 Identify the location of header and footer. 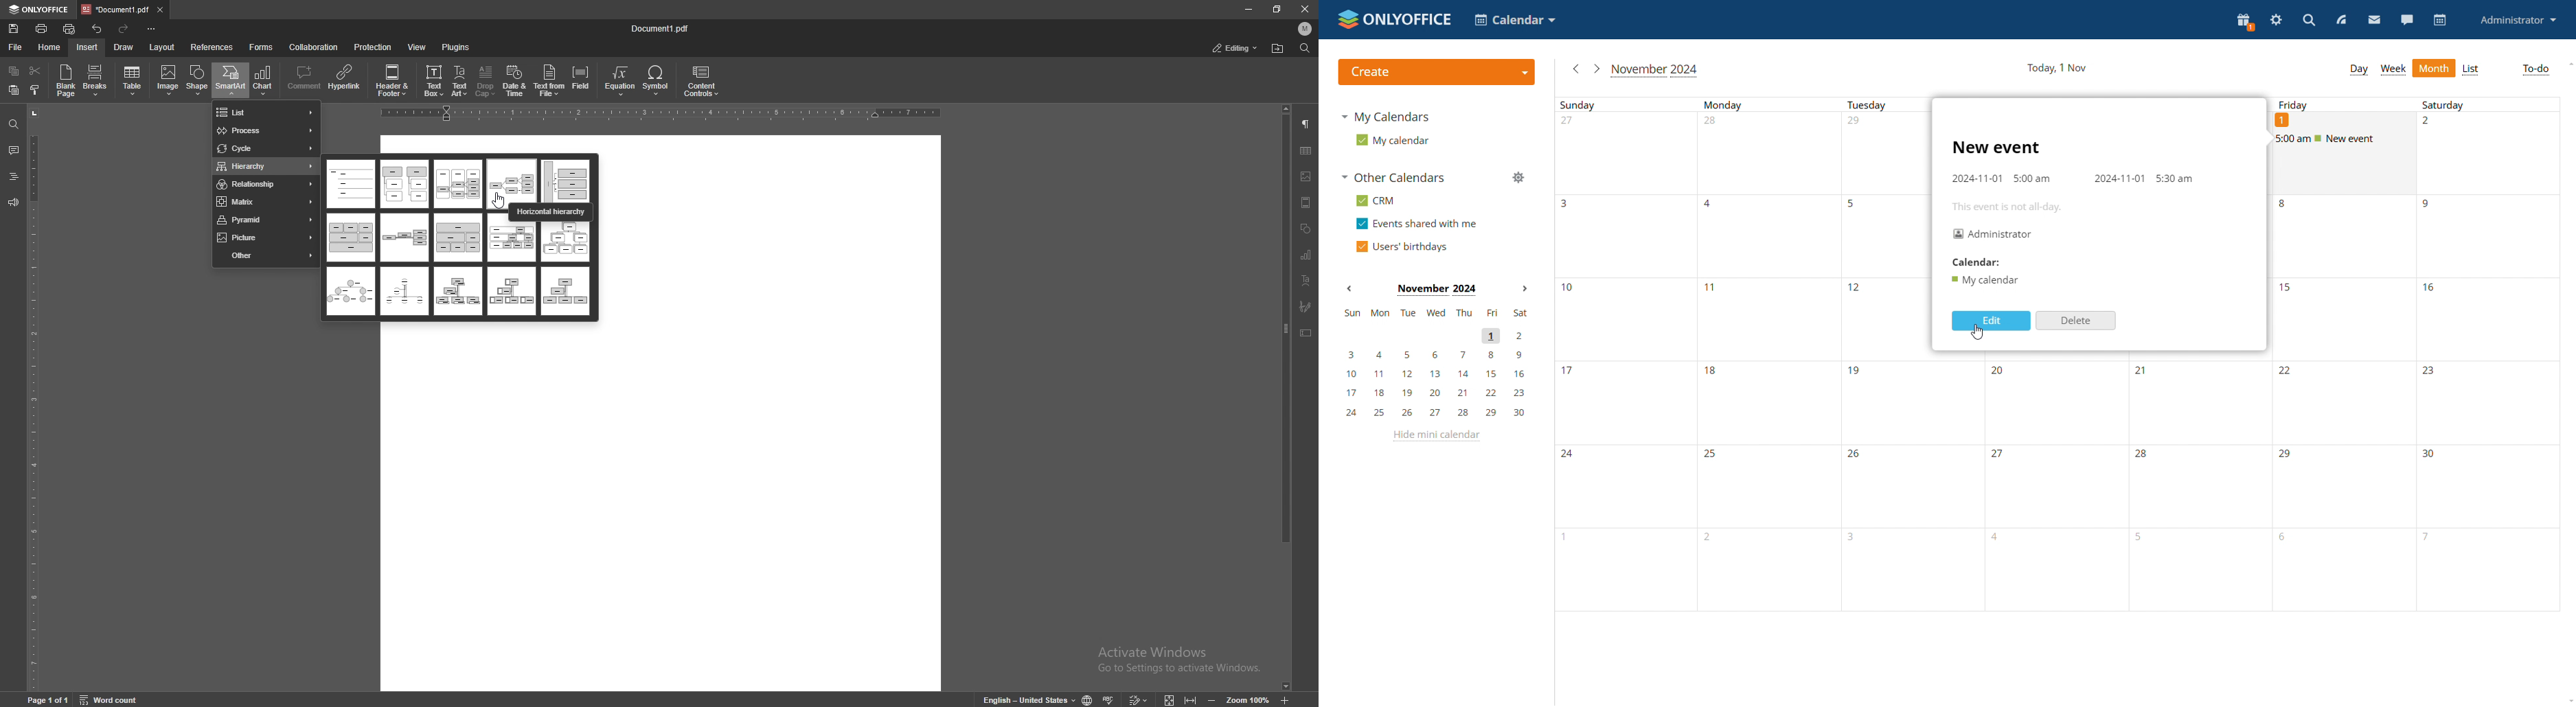
(392, 80).